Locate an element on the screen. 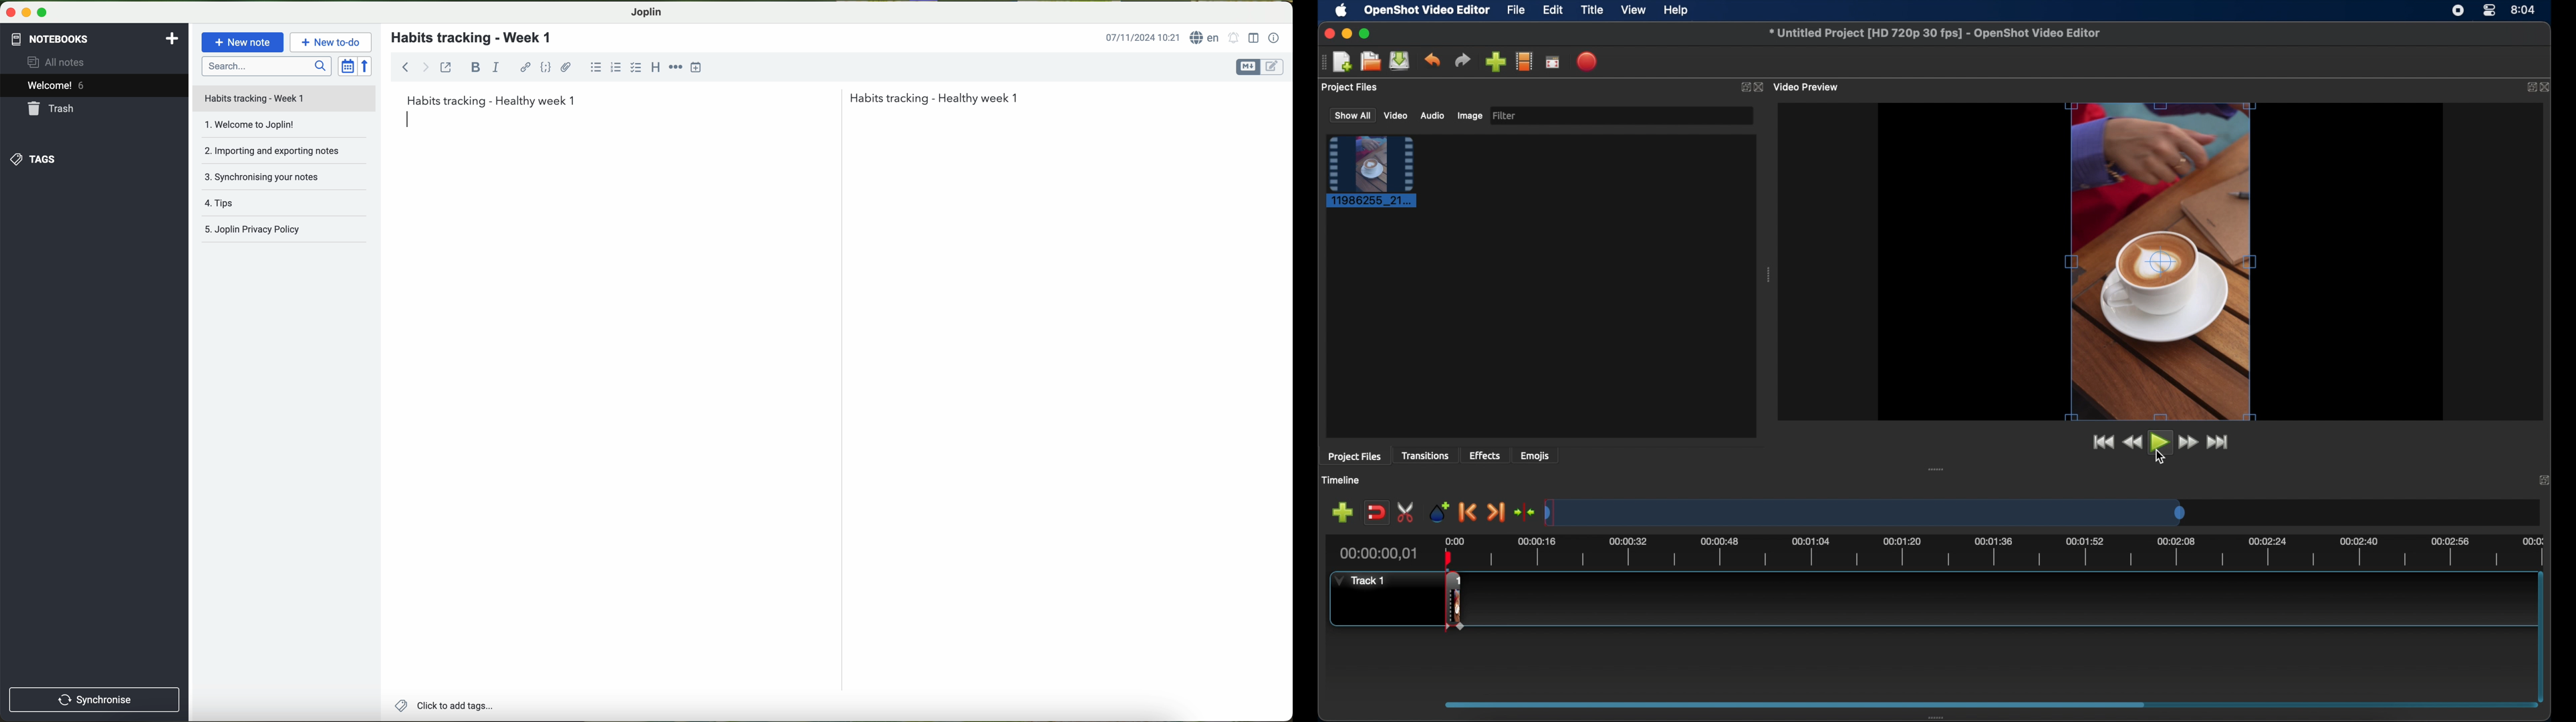 The height and width of the screenshot is (728, 2576). notebooks tab is located at coordinates (96, 39).